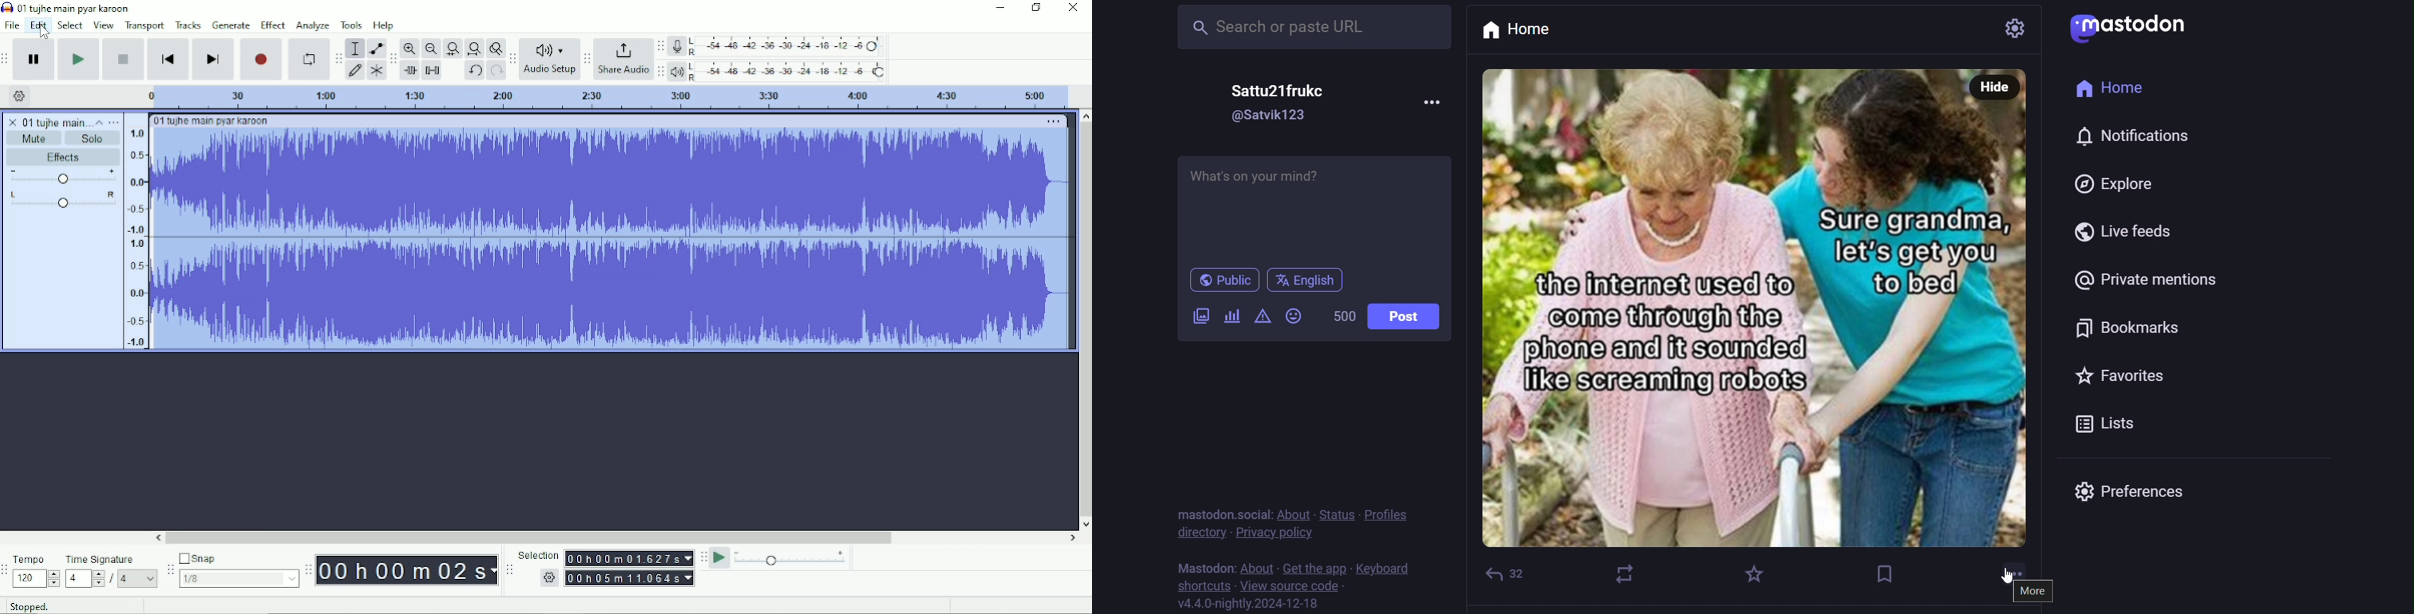  What do you see at coordinates (1509, 574) in the screenshot?
I see `reply` at bounding box center [1509, 574].